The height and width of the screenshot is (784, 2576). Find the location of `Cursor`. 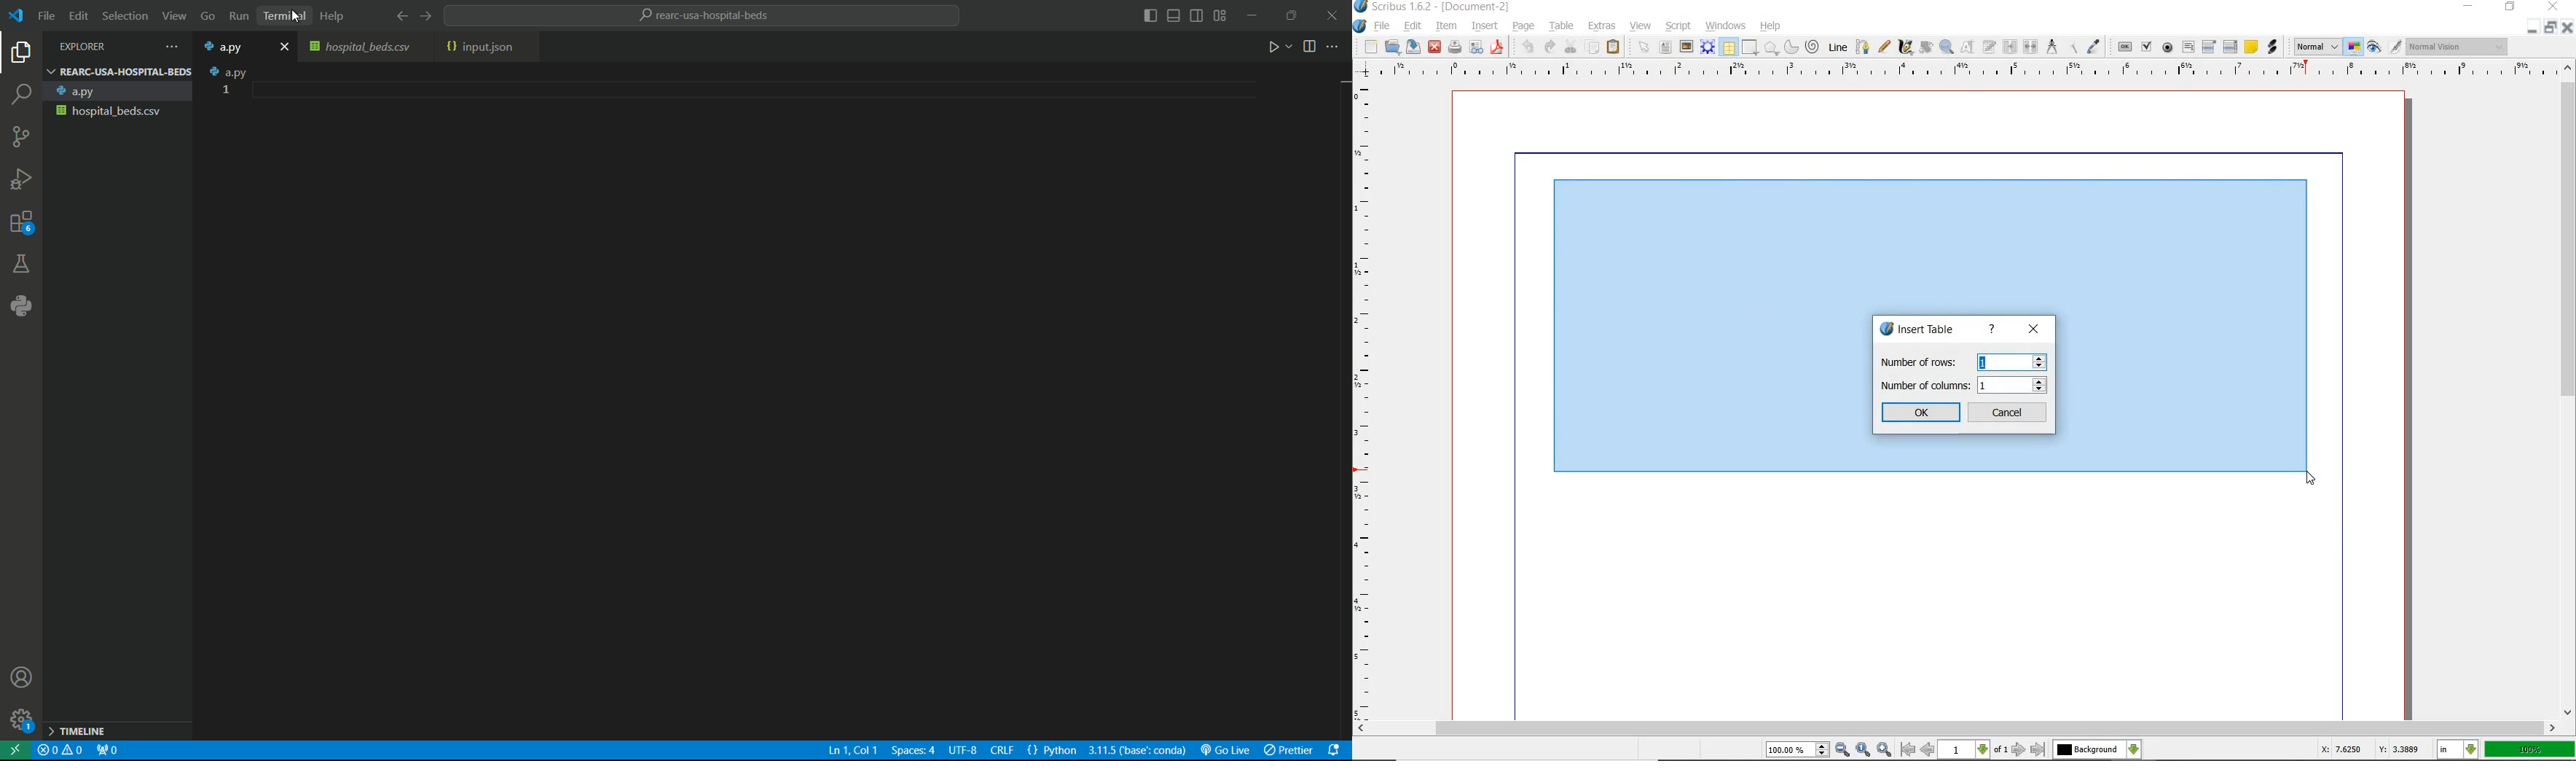

Cursor is located at coordinates (2312, 478).